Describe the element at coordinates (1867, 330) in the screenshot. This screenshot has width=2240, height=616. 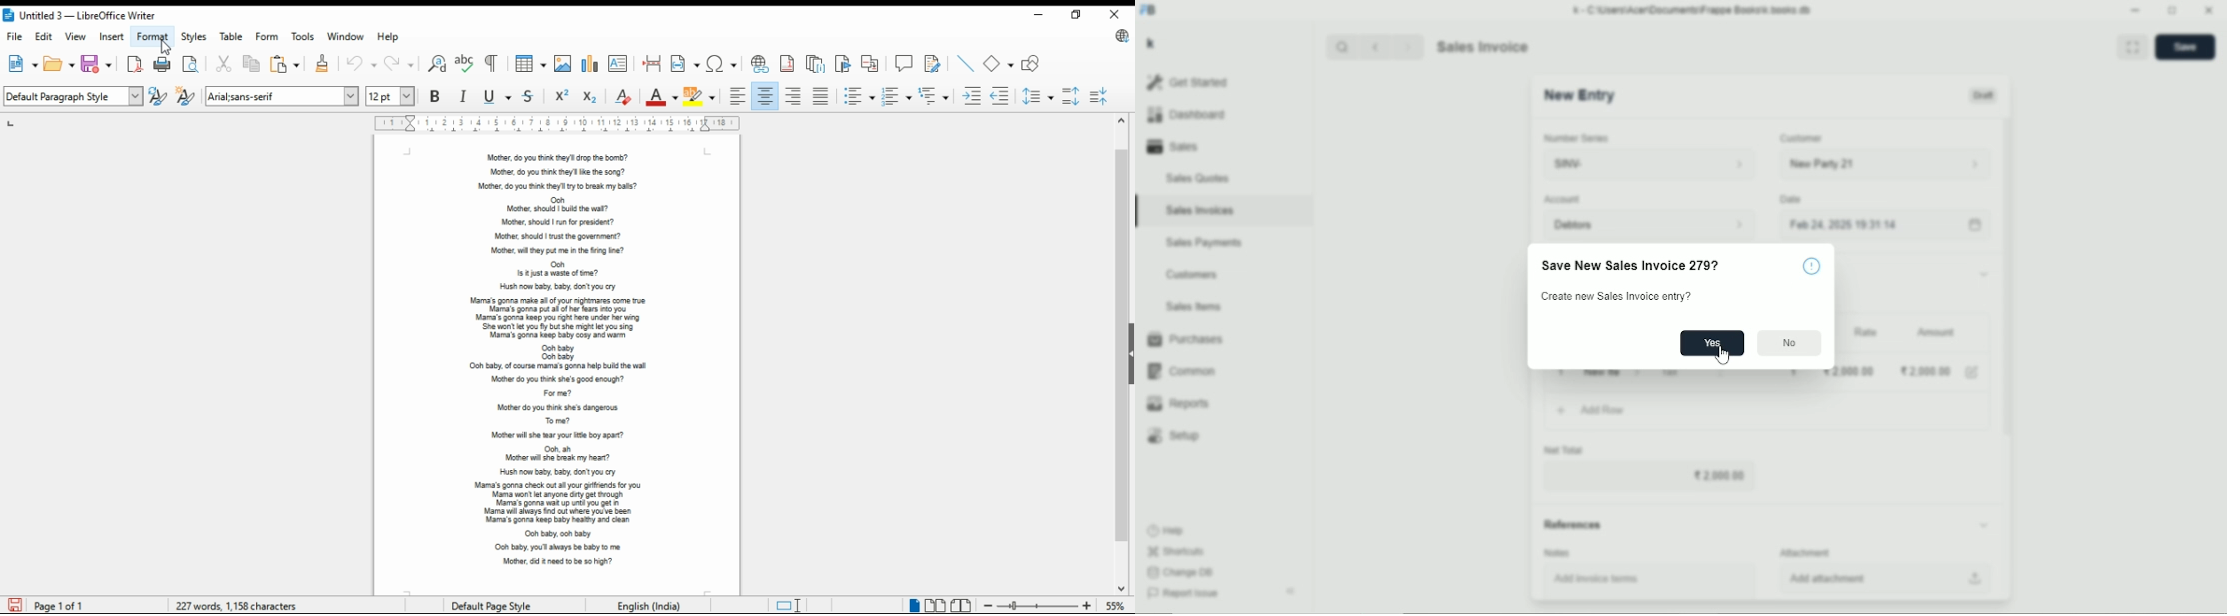
I see `Rate` at that location.